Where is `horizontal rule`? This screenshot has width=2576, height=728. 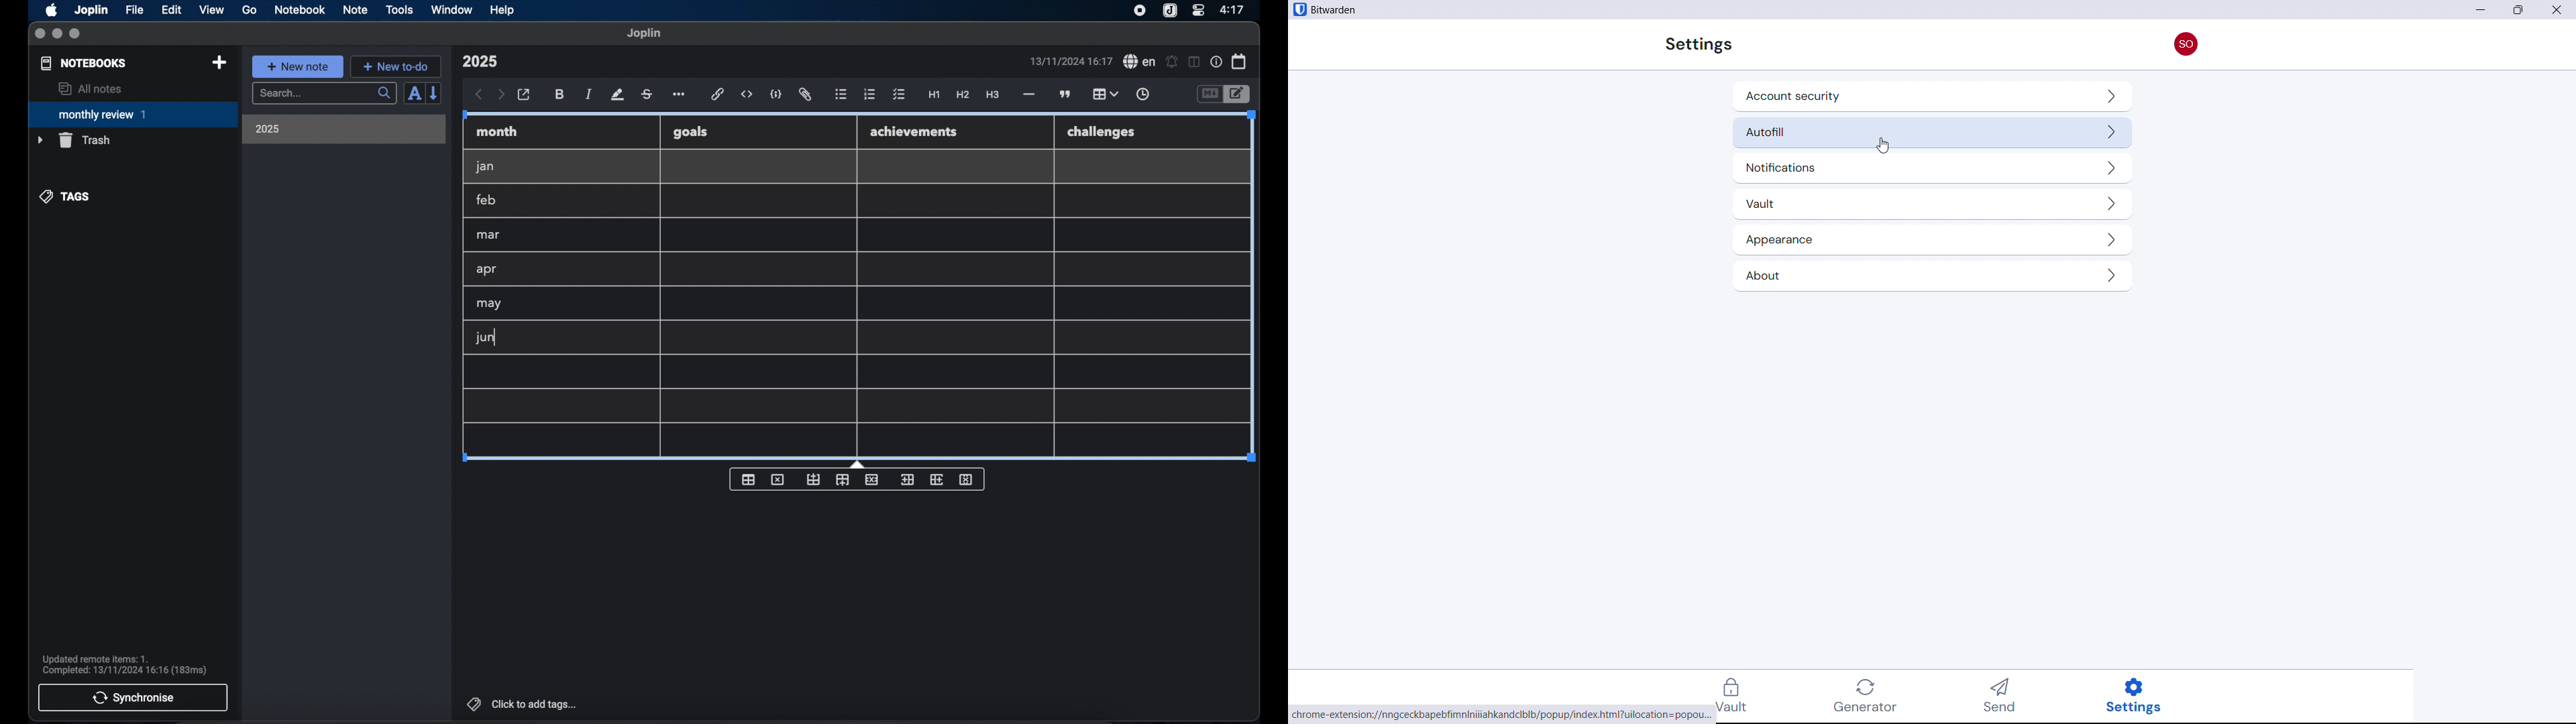 horizontal rule is located at coordinates (1028, 95).